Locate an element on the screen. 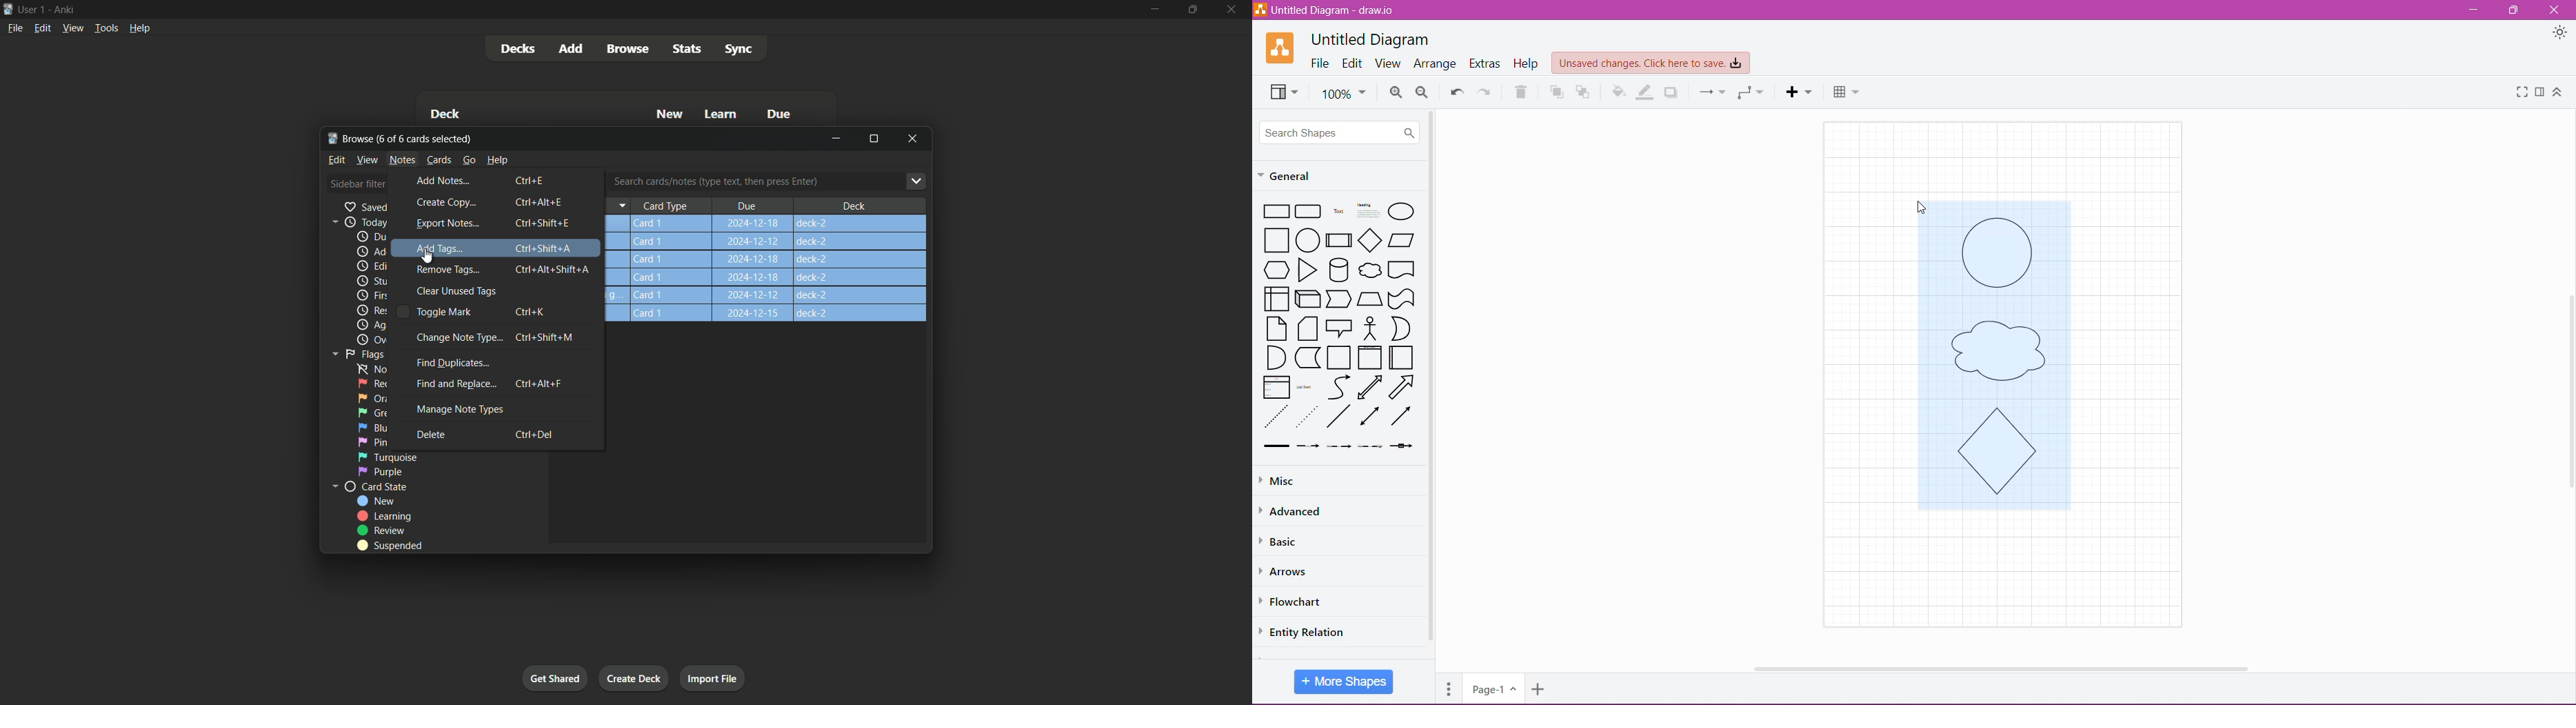  Flowchart is located at coordinates (1300, 602).